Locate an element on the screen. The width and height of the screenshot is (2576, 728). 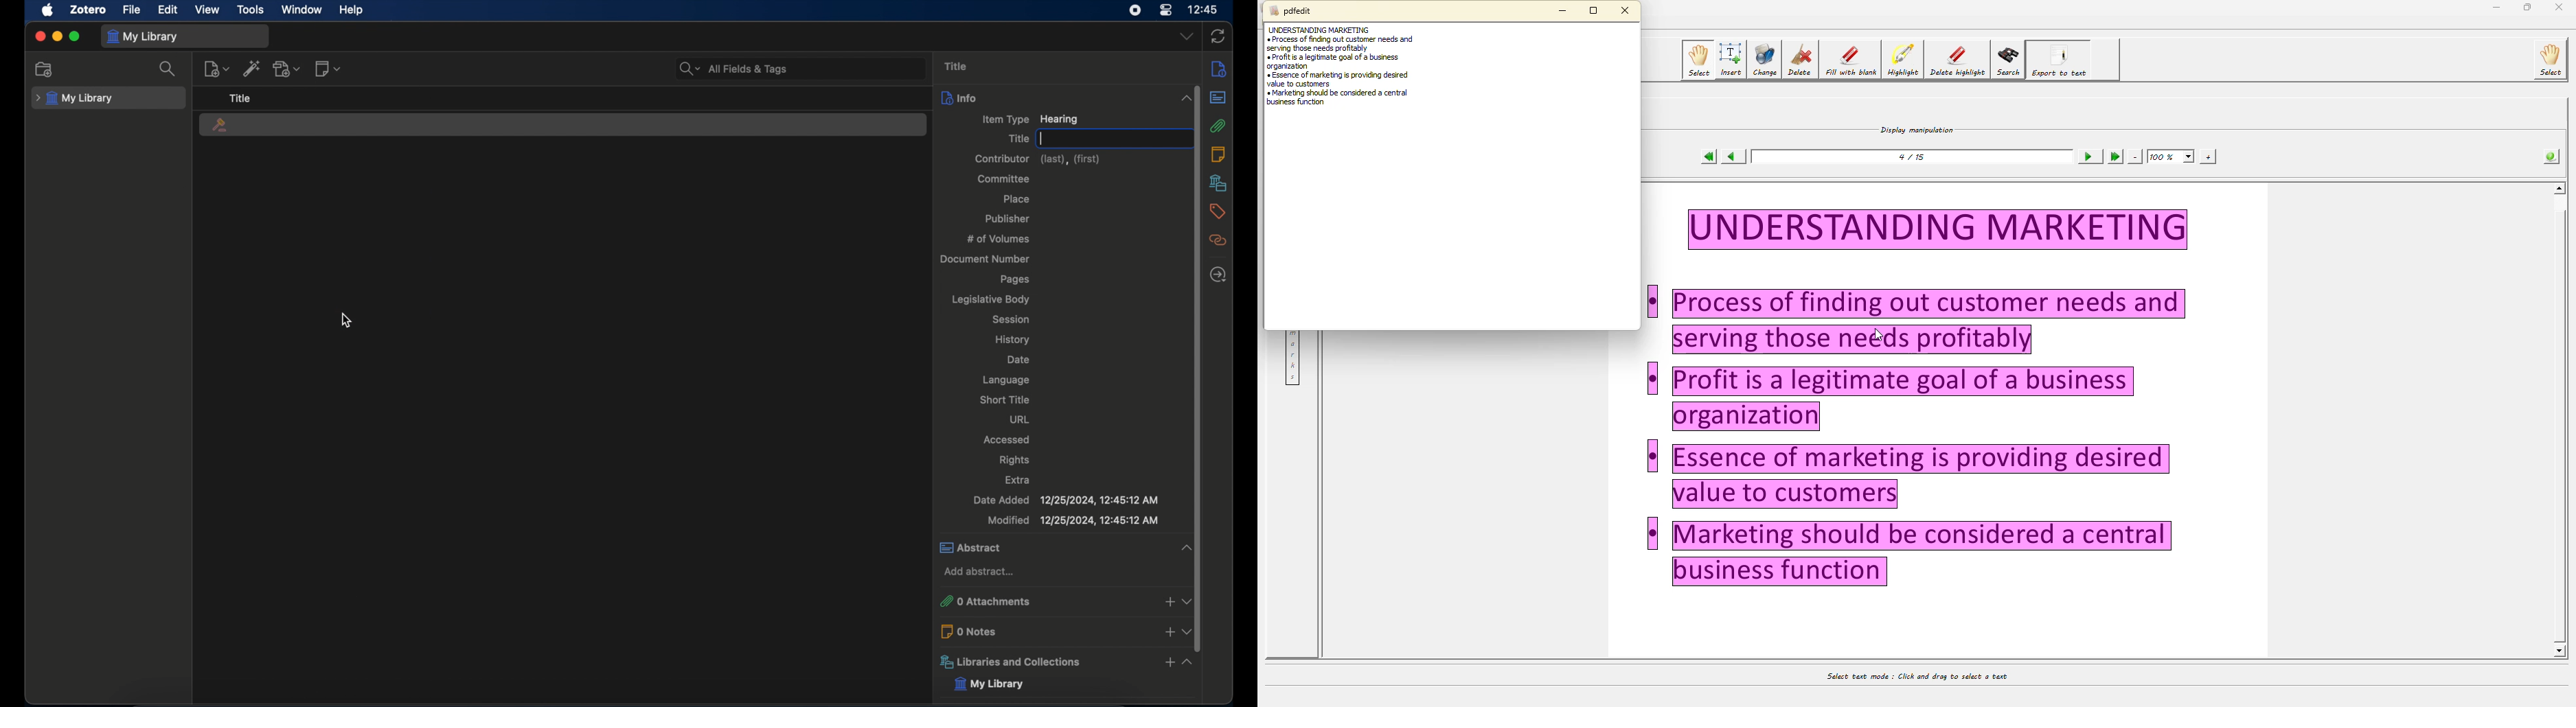
search is located at coordinates (168, 69).